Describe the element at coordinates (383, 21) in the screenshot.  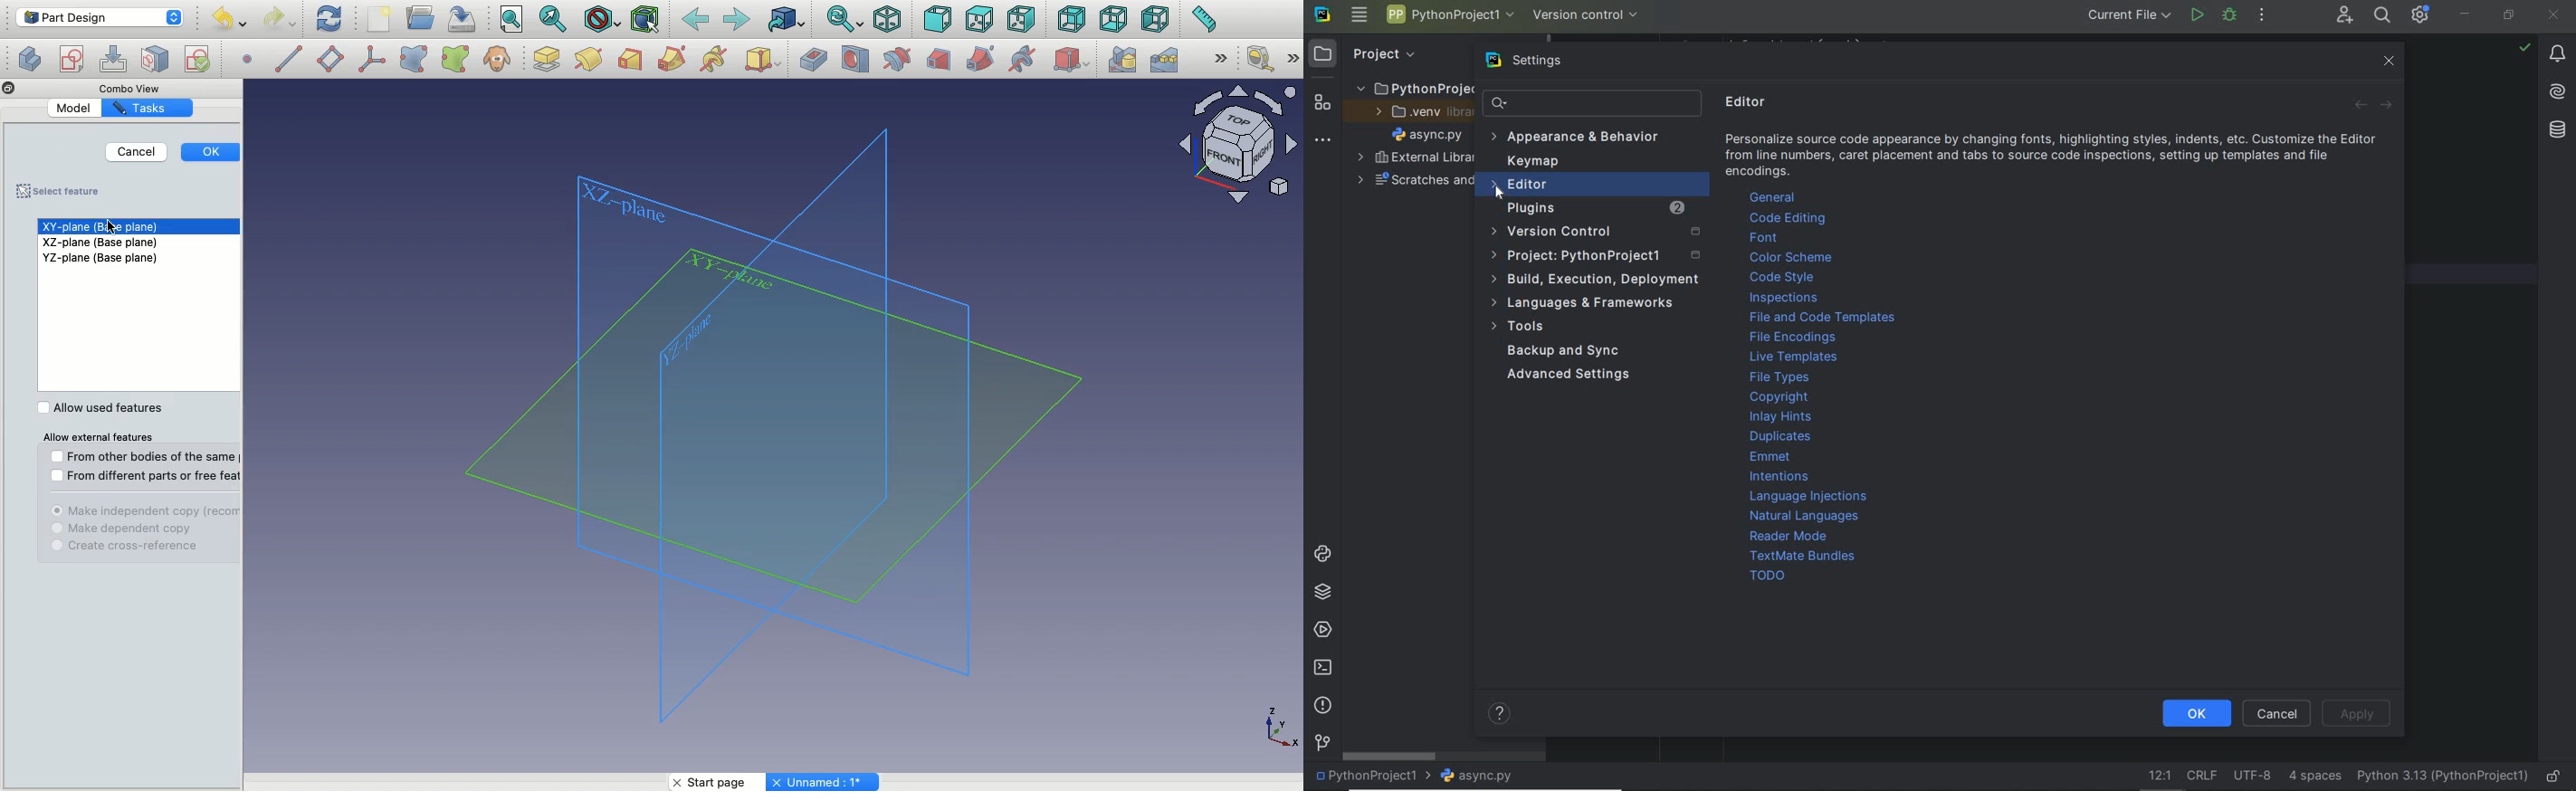
I see `New` at that location.